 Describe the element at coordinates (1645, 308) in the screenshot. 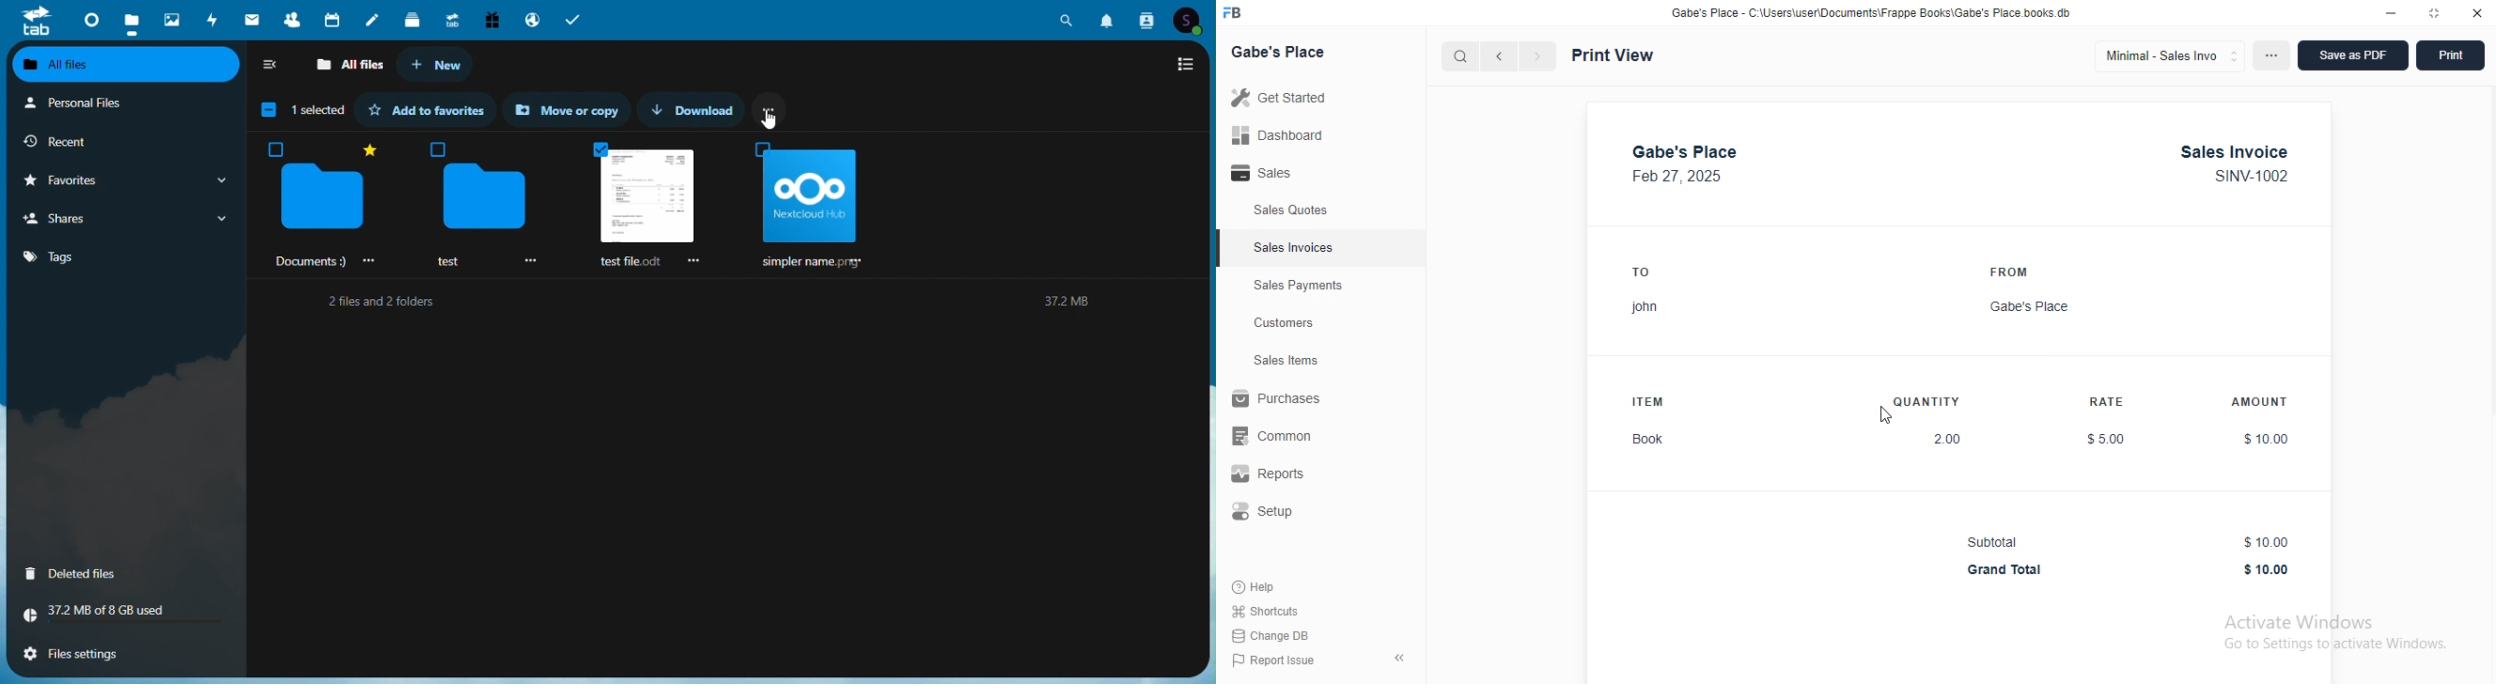

I see `john` at that location.